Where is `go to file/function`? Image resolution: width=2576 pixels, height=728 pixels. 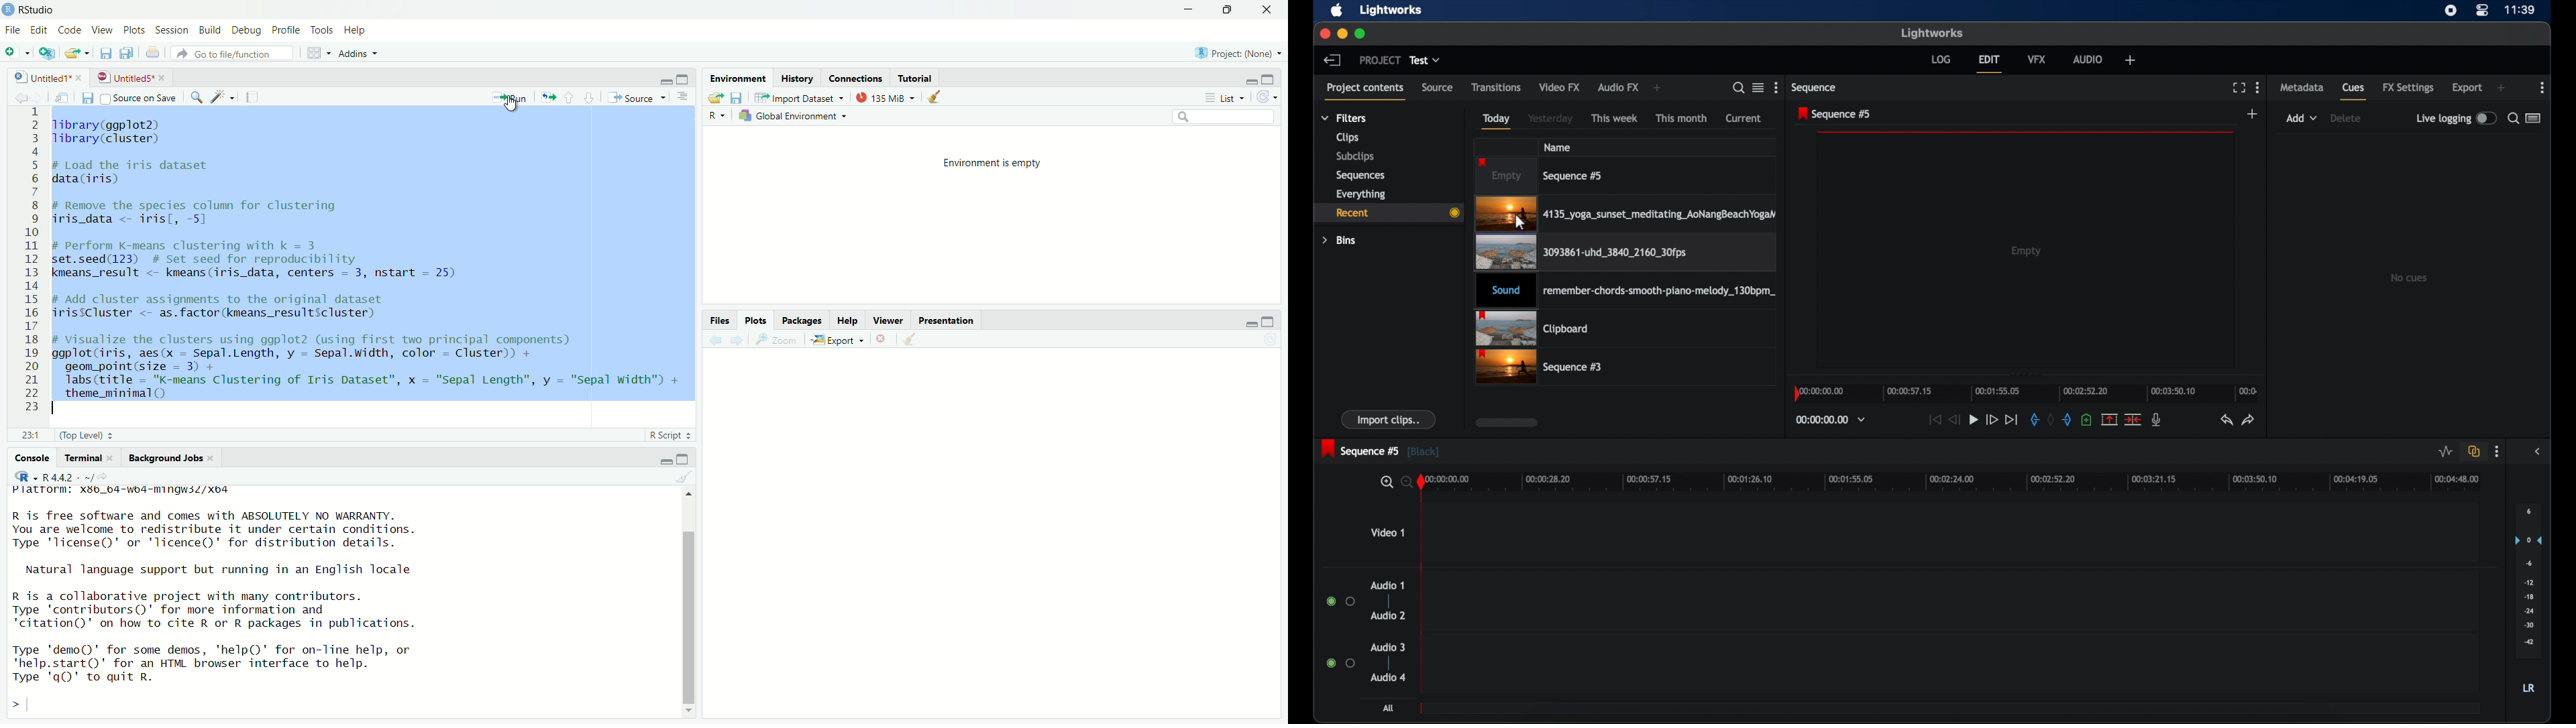 go to file/function is located at coordinates (233, 53).